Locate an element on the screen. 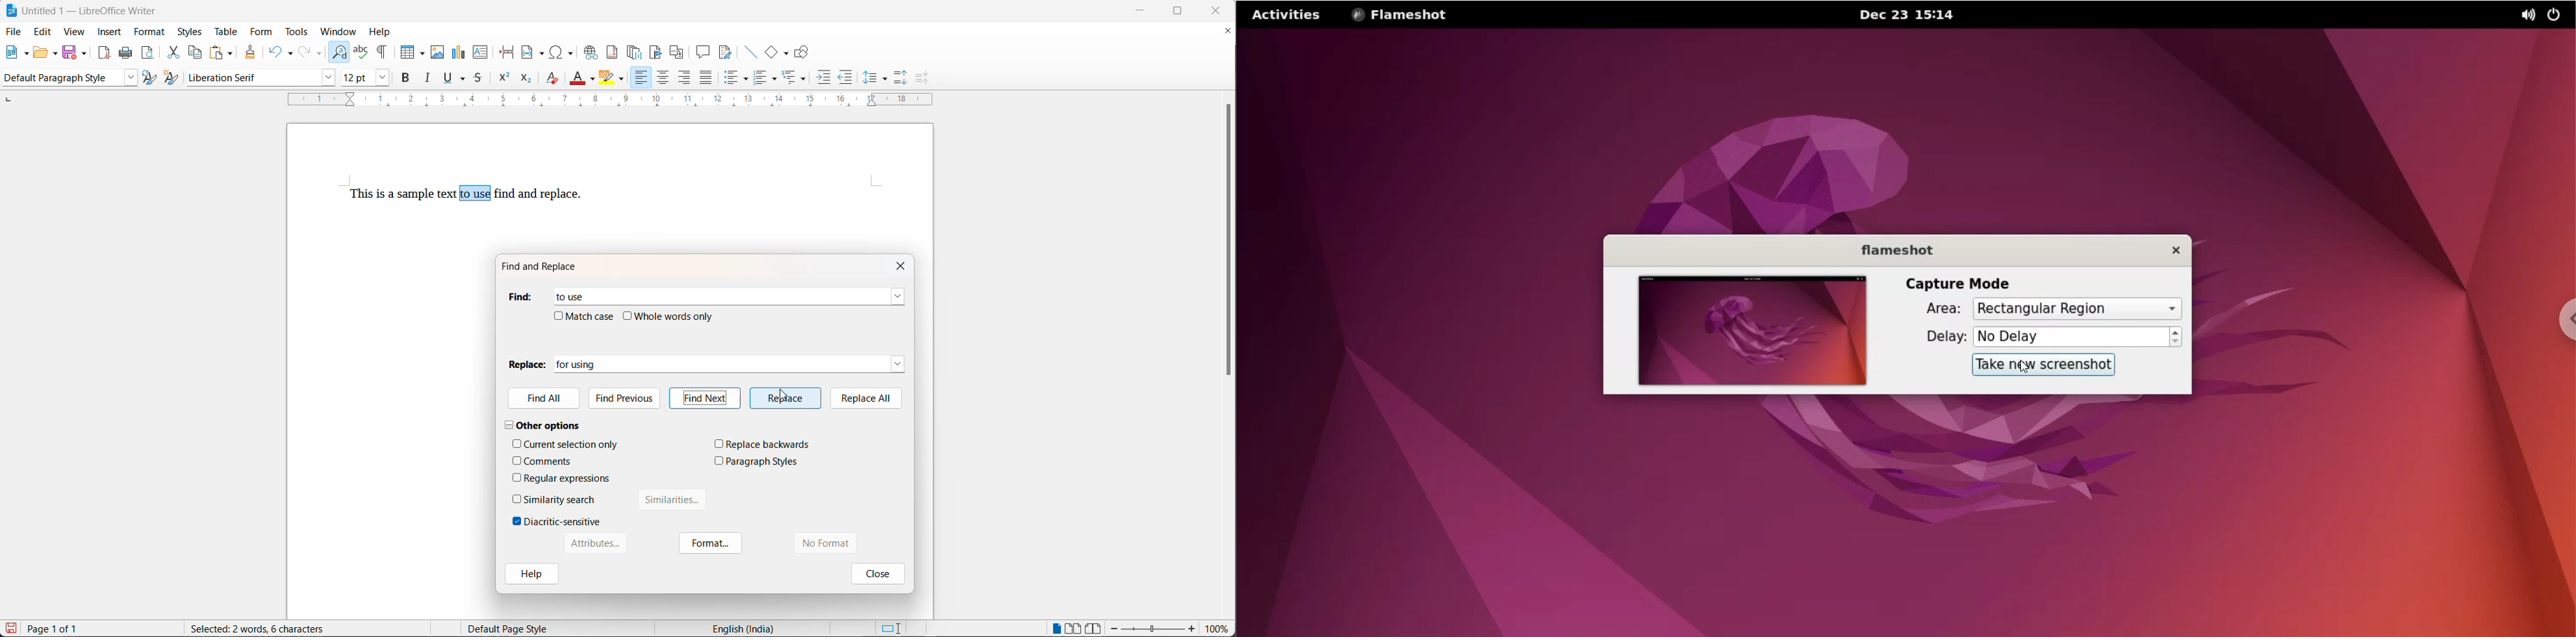  font name options is located at coordinates (325, 78).